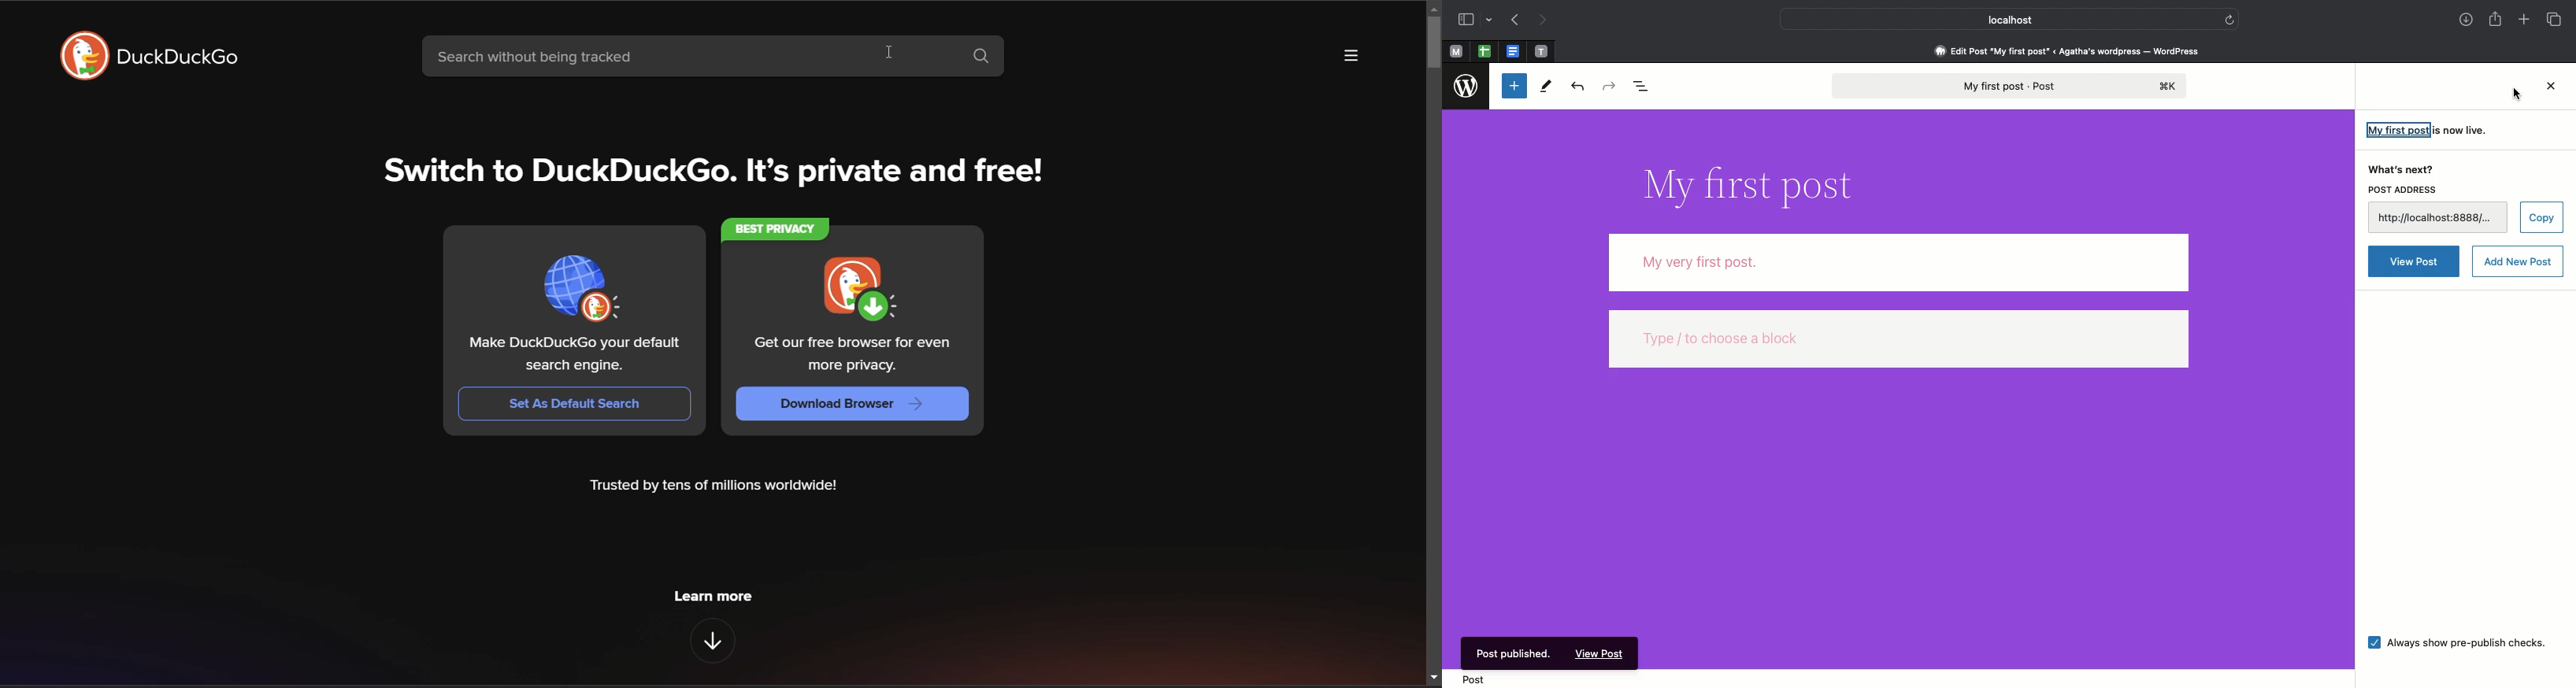 The image size is (2576, 700). I want to click on Share, so click(2496, 20).